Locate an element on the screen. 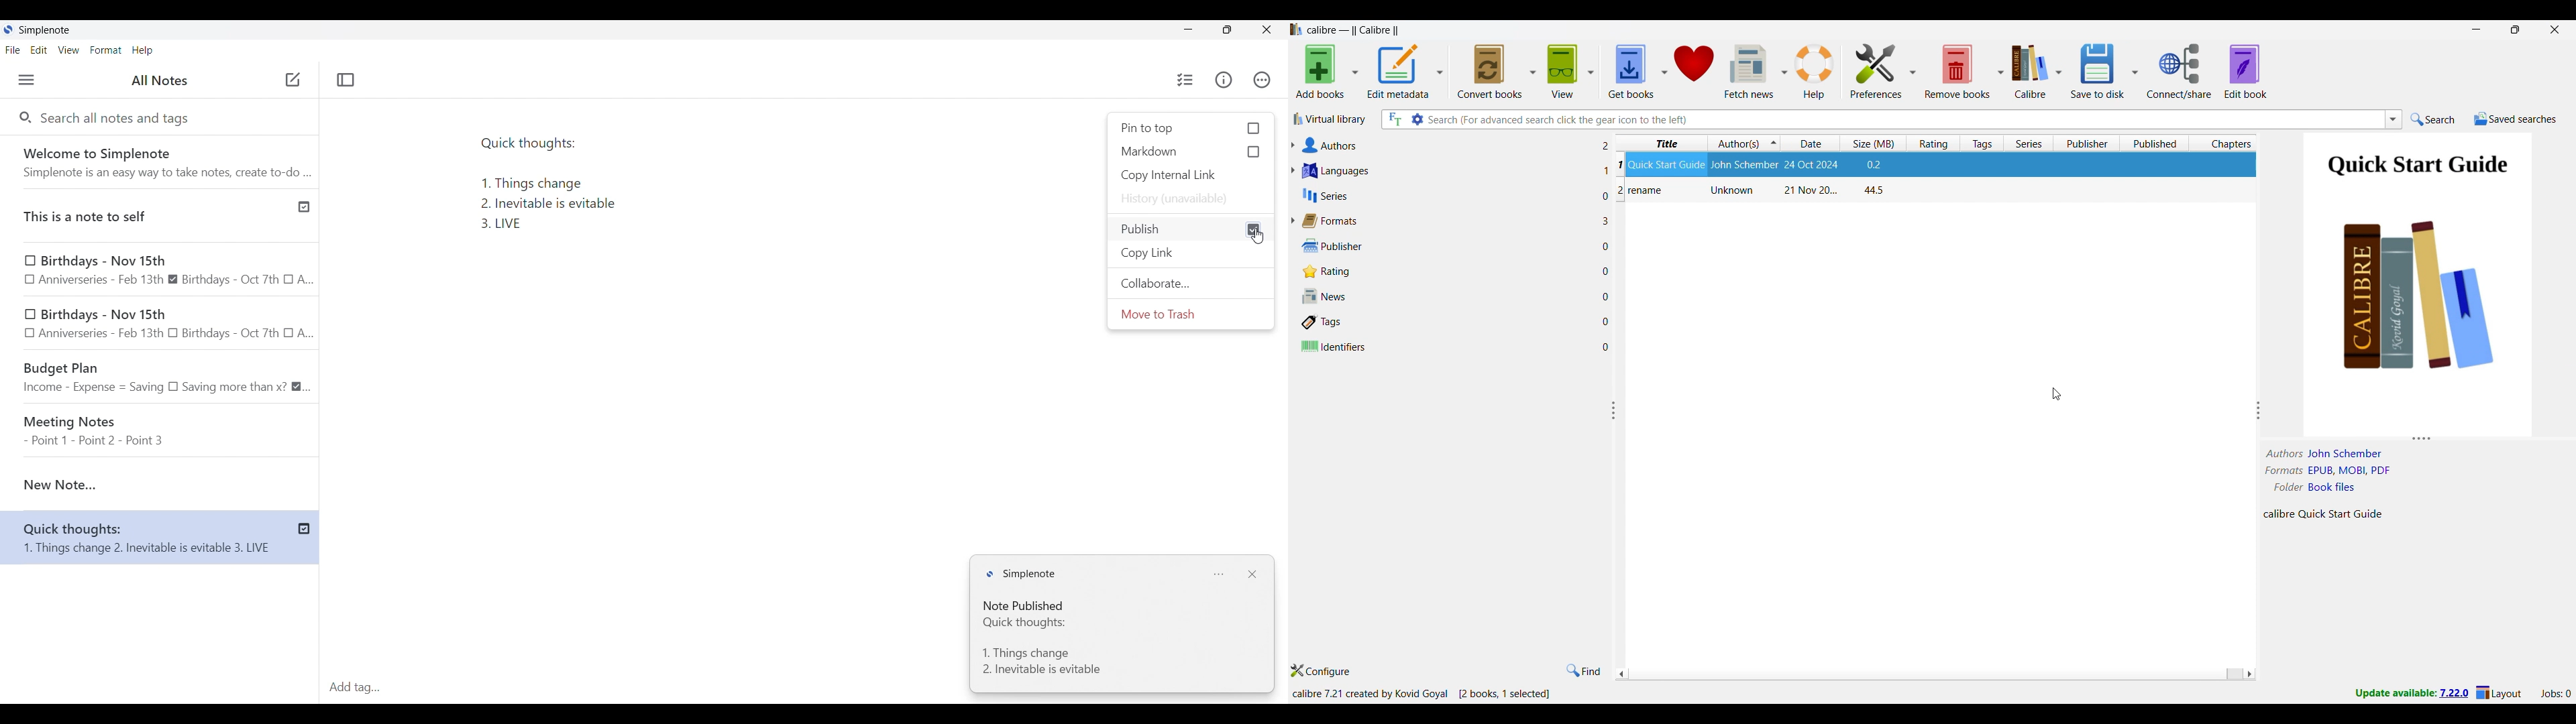 The image size is (2576, 728). Book preview is located at coordinates (2421, 283).